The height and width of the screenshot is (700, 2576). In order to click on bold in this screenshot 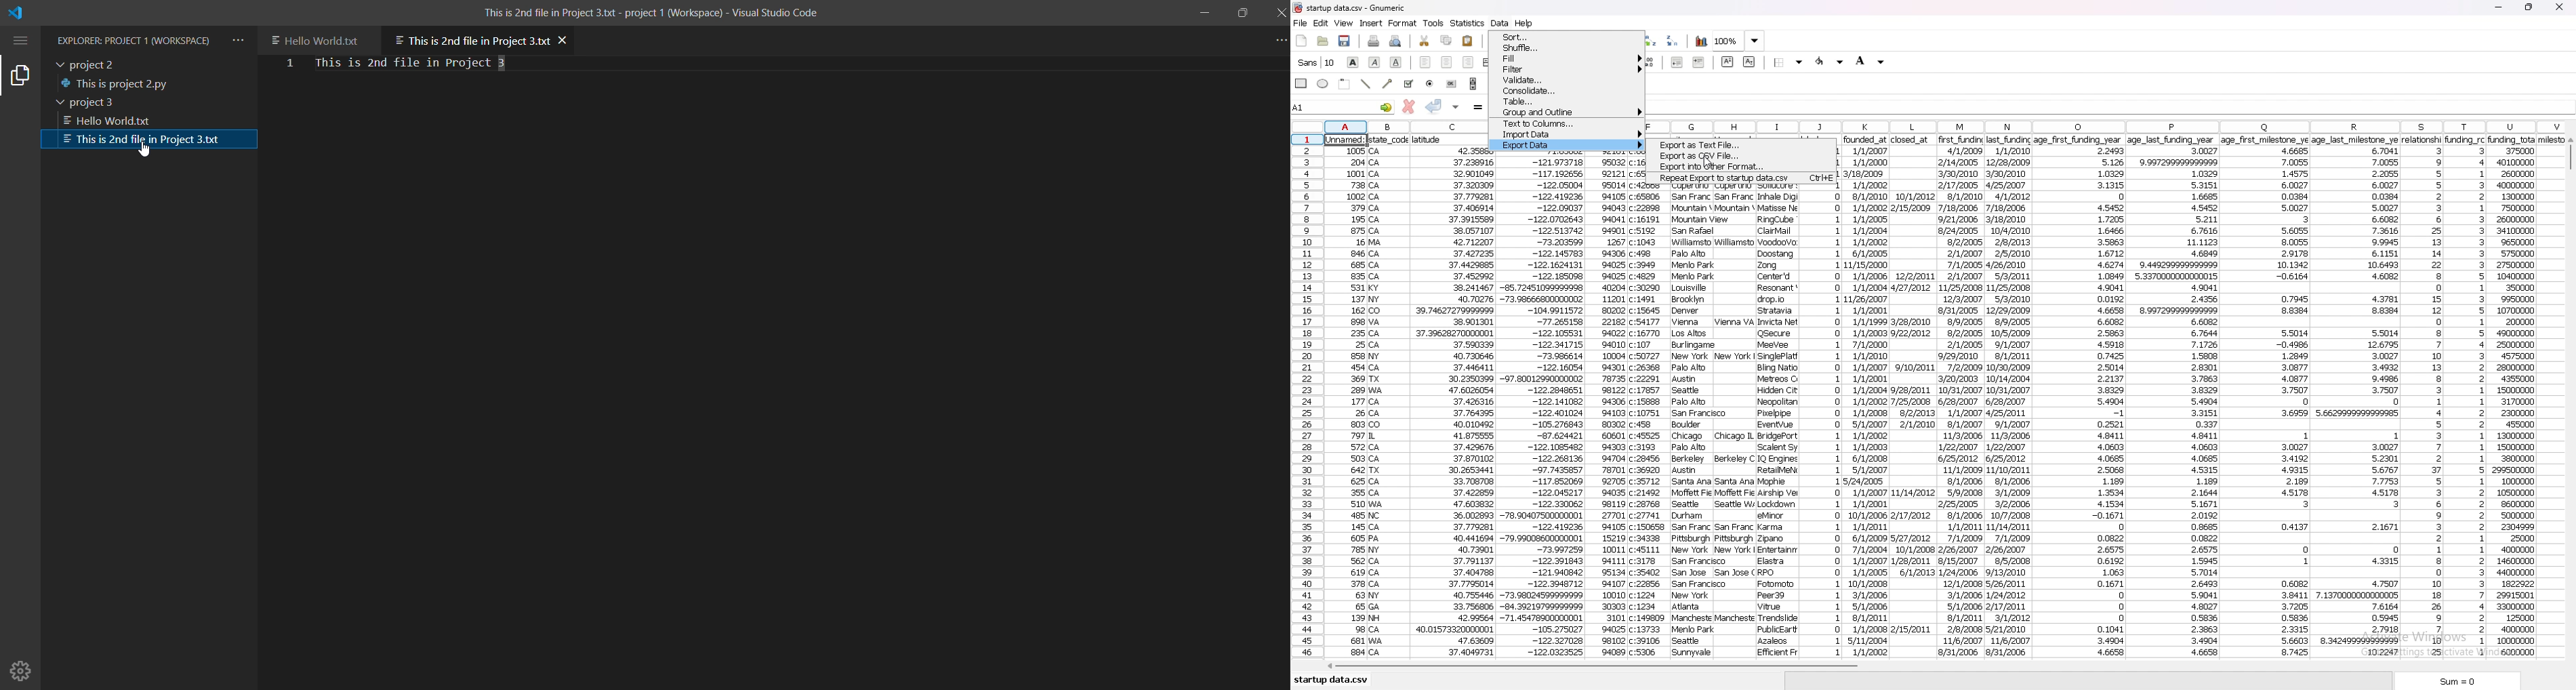, I will do `click(1353, 62)`.